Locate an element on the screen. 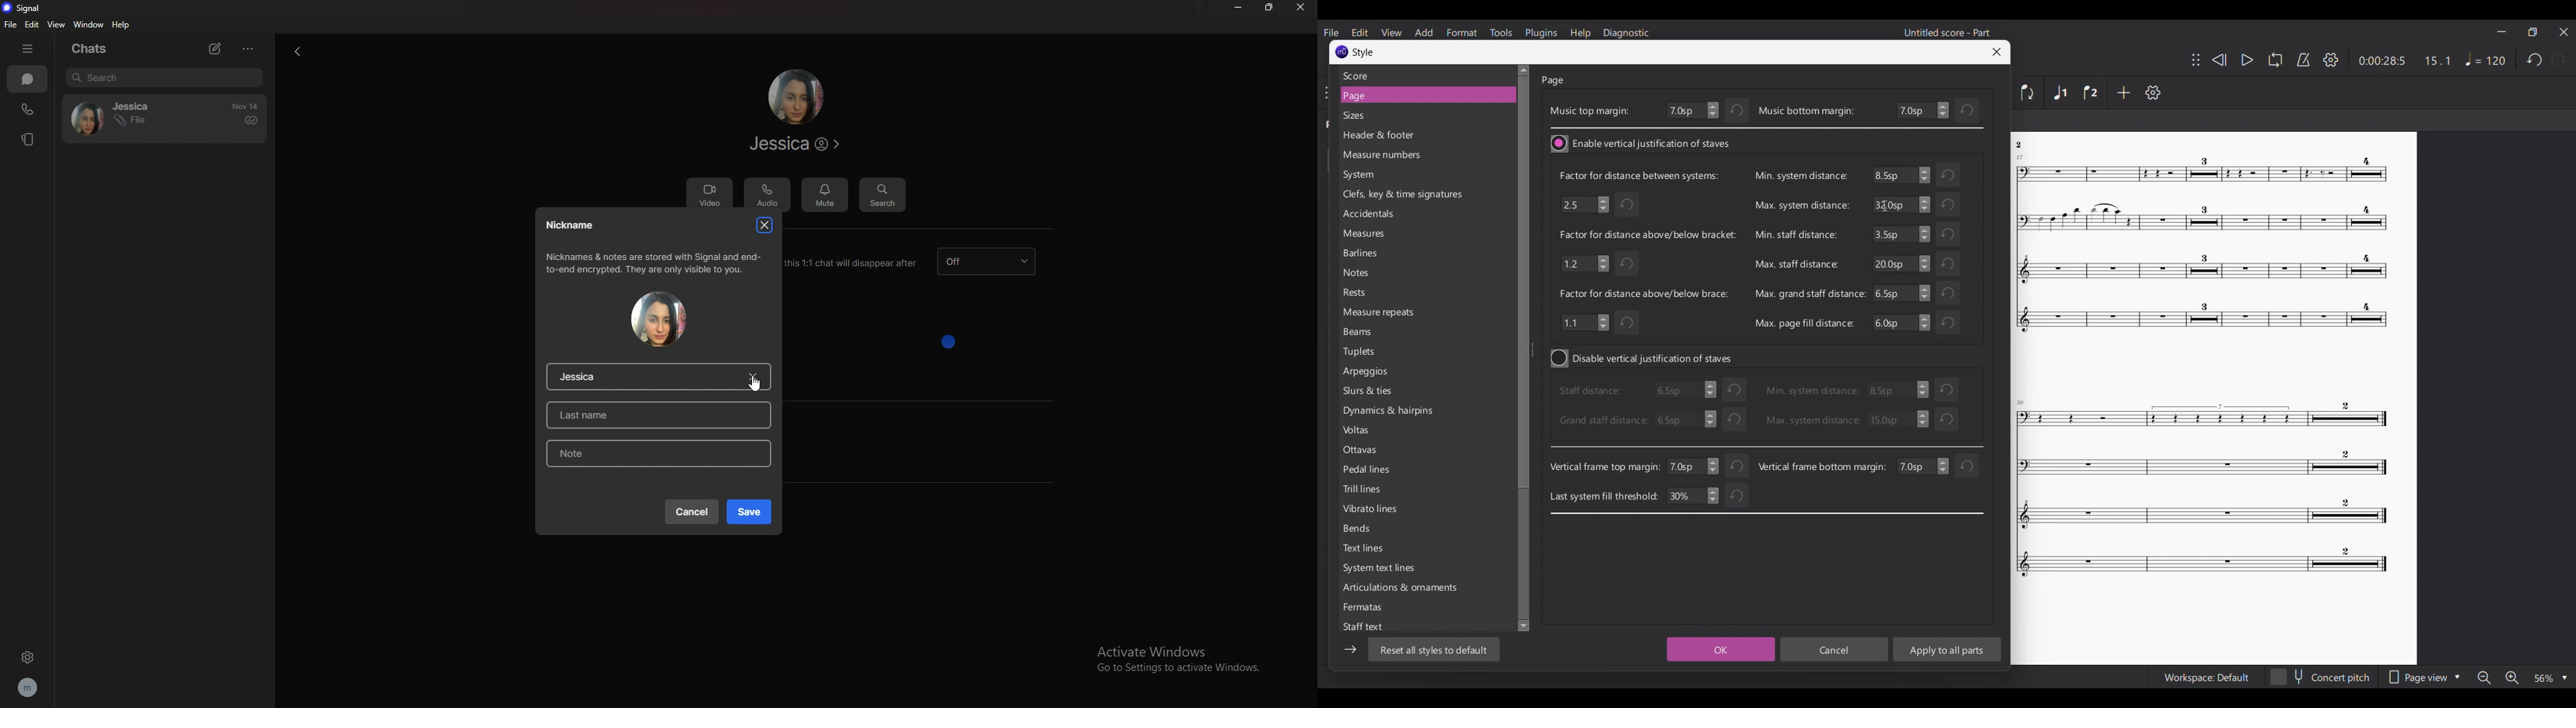  window is located at coordinates (89, 24).